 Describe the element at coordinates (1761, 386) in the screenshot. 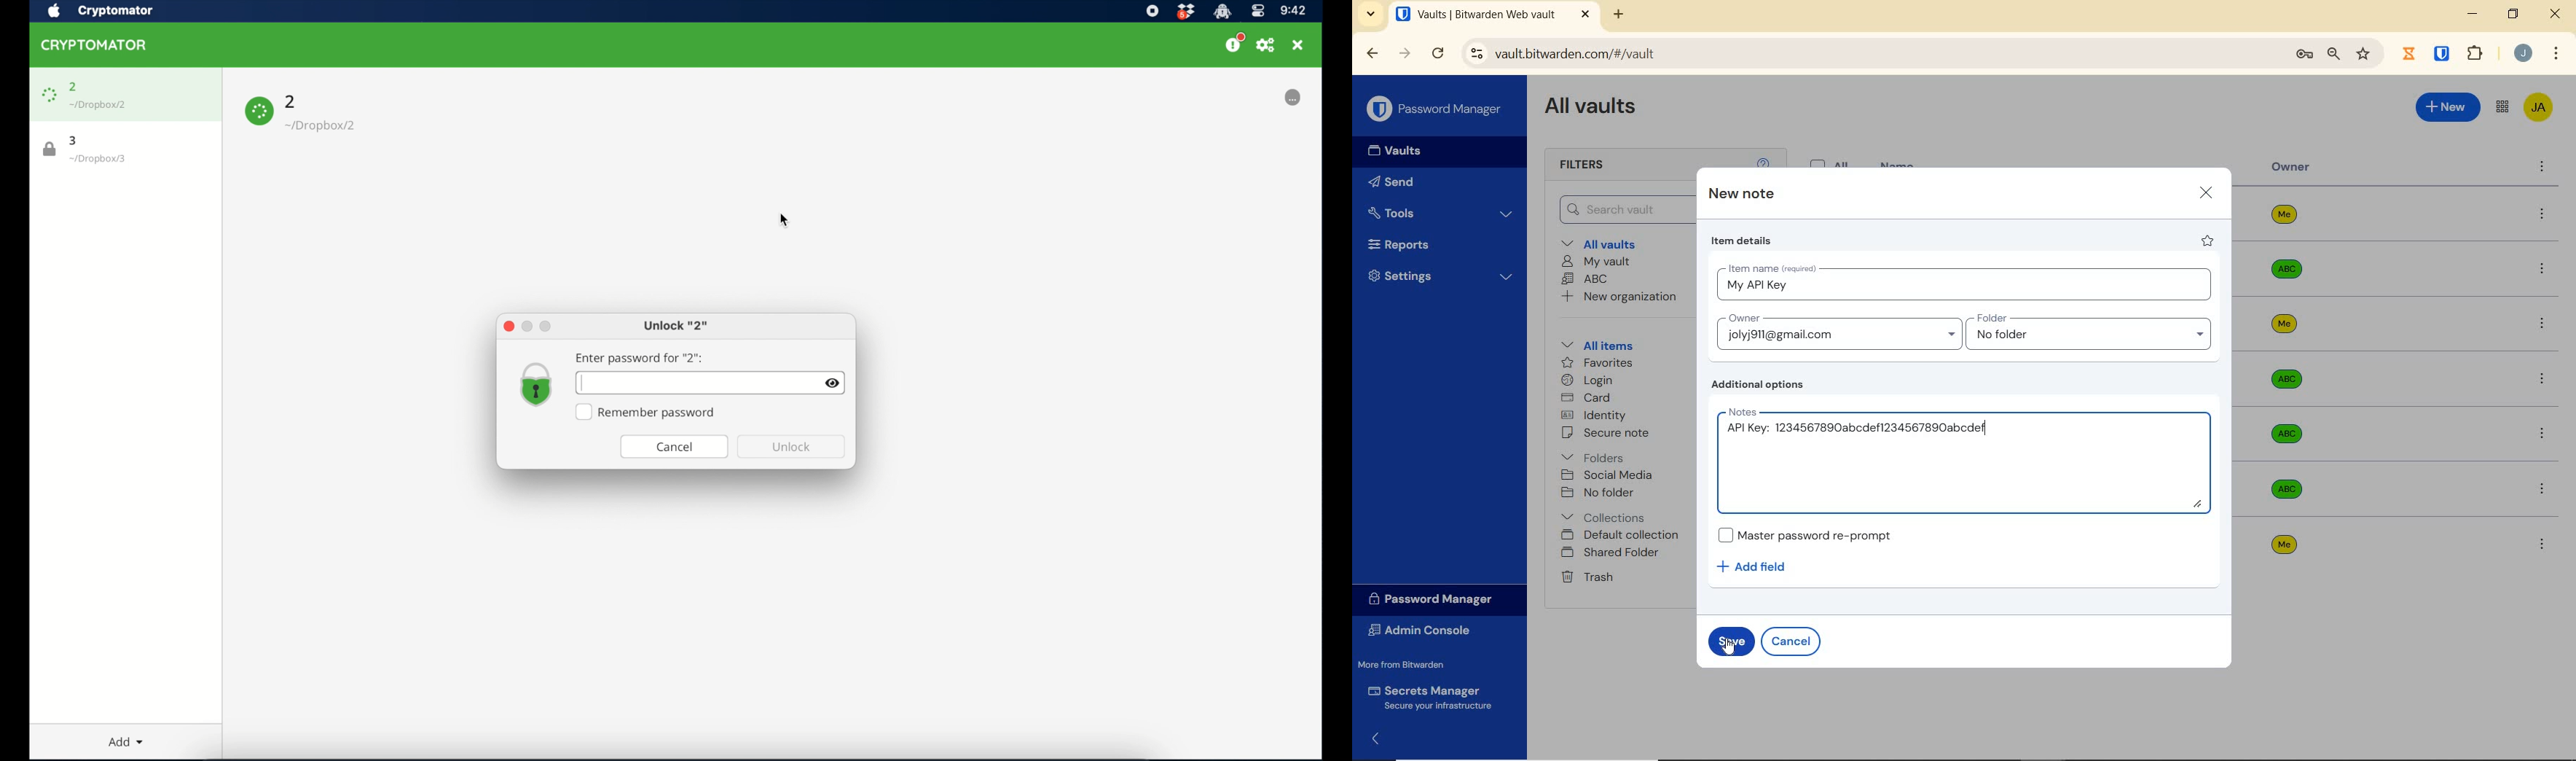

I see `Additional options` at that location.